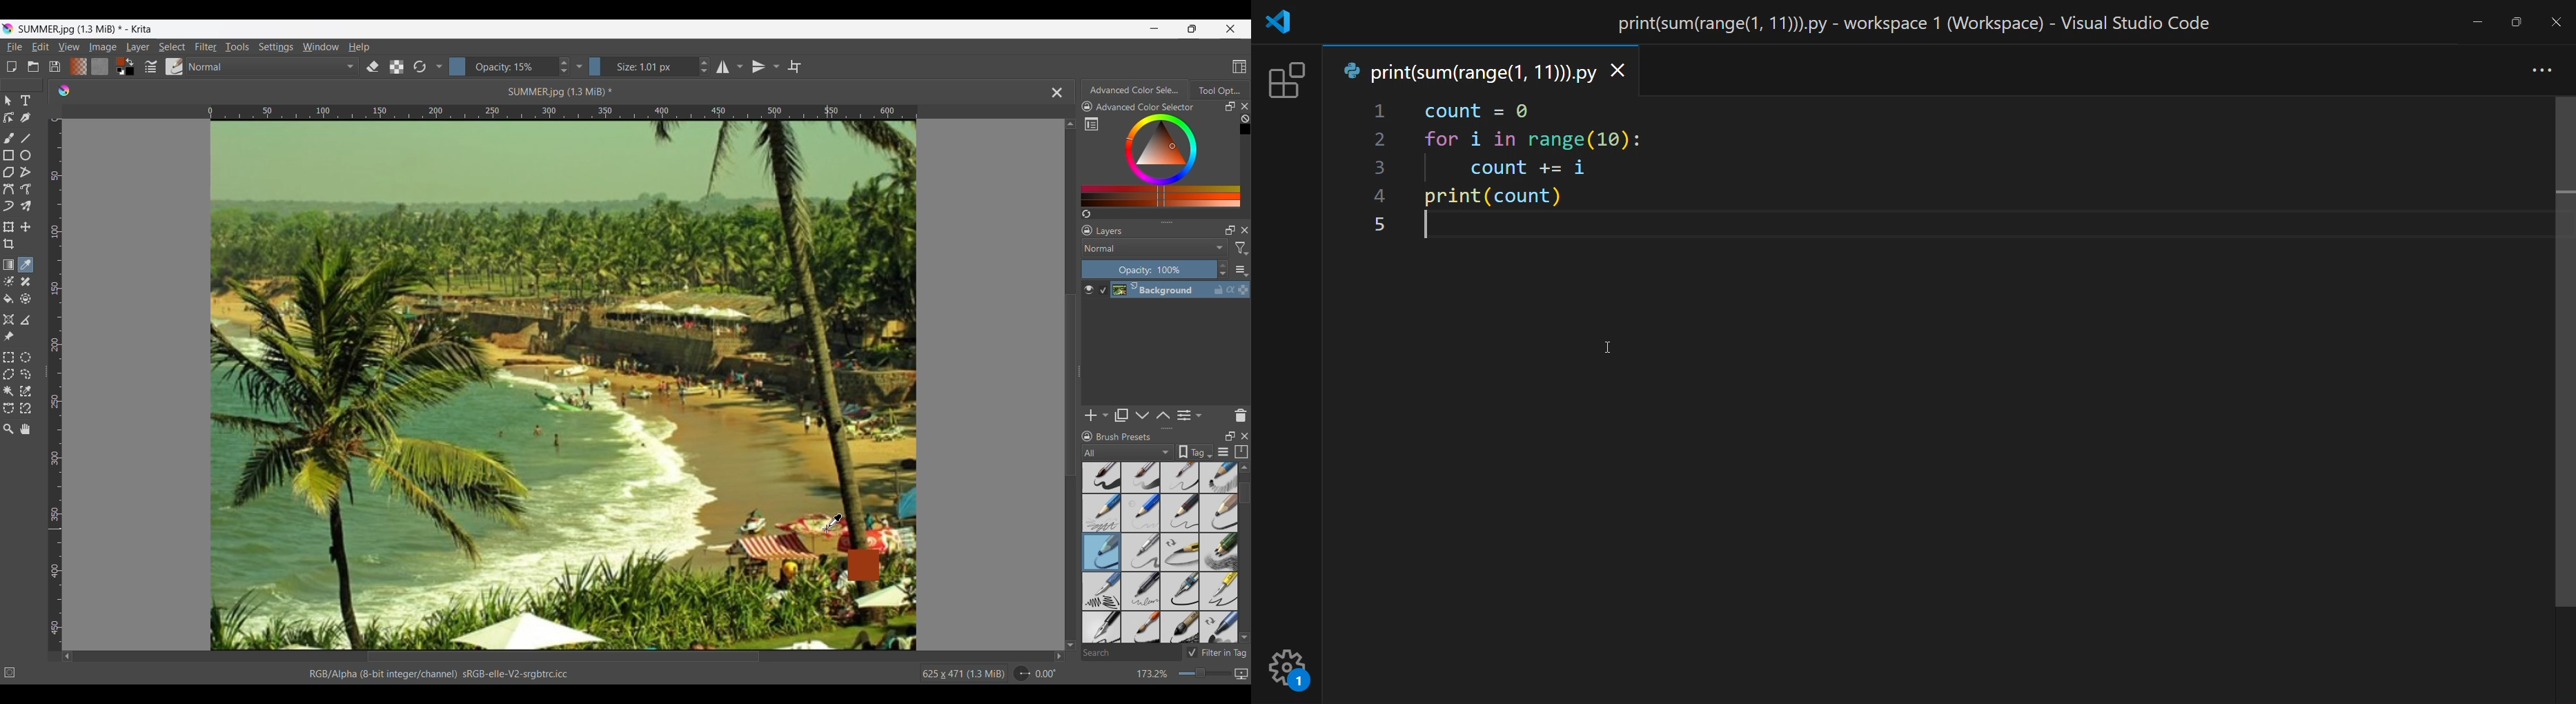 This screenshot has height=728, width=2576. What do you see at coordinates (1244, 467) in the screenshot?
I see `Quick slide to top` at bounding box center [1244, 467].